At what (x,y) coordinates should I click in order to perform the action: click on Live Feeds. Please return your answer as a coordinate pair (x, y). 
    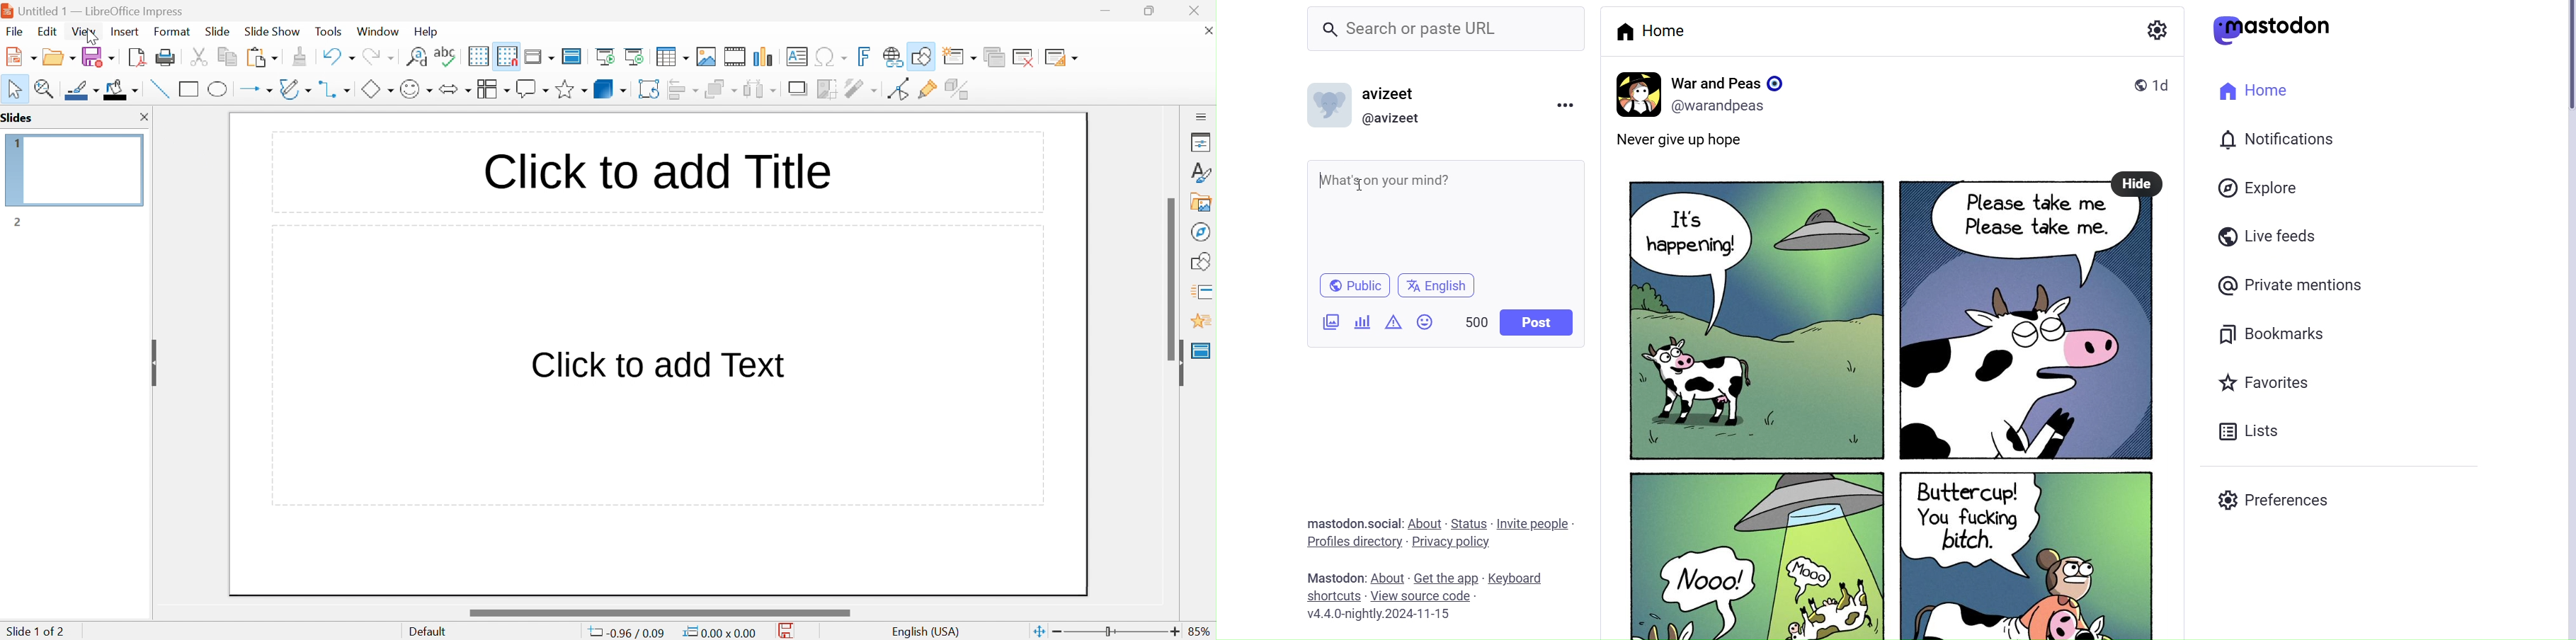
    Looking at the image, I should click on (2267, 237).